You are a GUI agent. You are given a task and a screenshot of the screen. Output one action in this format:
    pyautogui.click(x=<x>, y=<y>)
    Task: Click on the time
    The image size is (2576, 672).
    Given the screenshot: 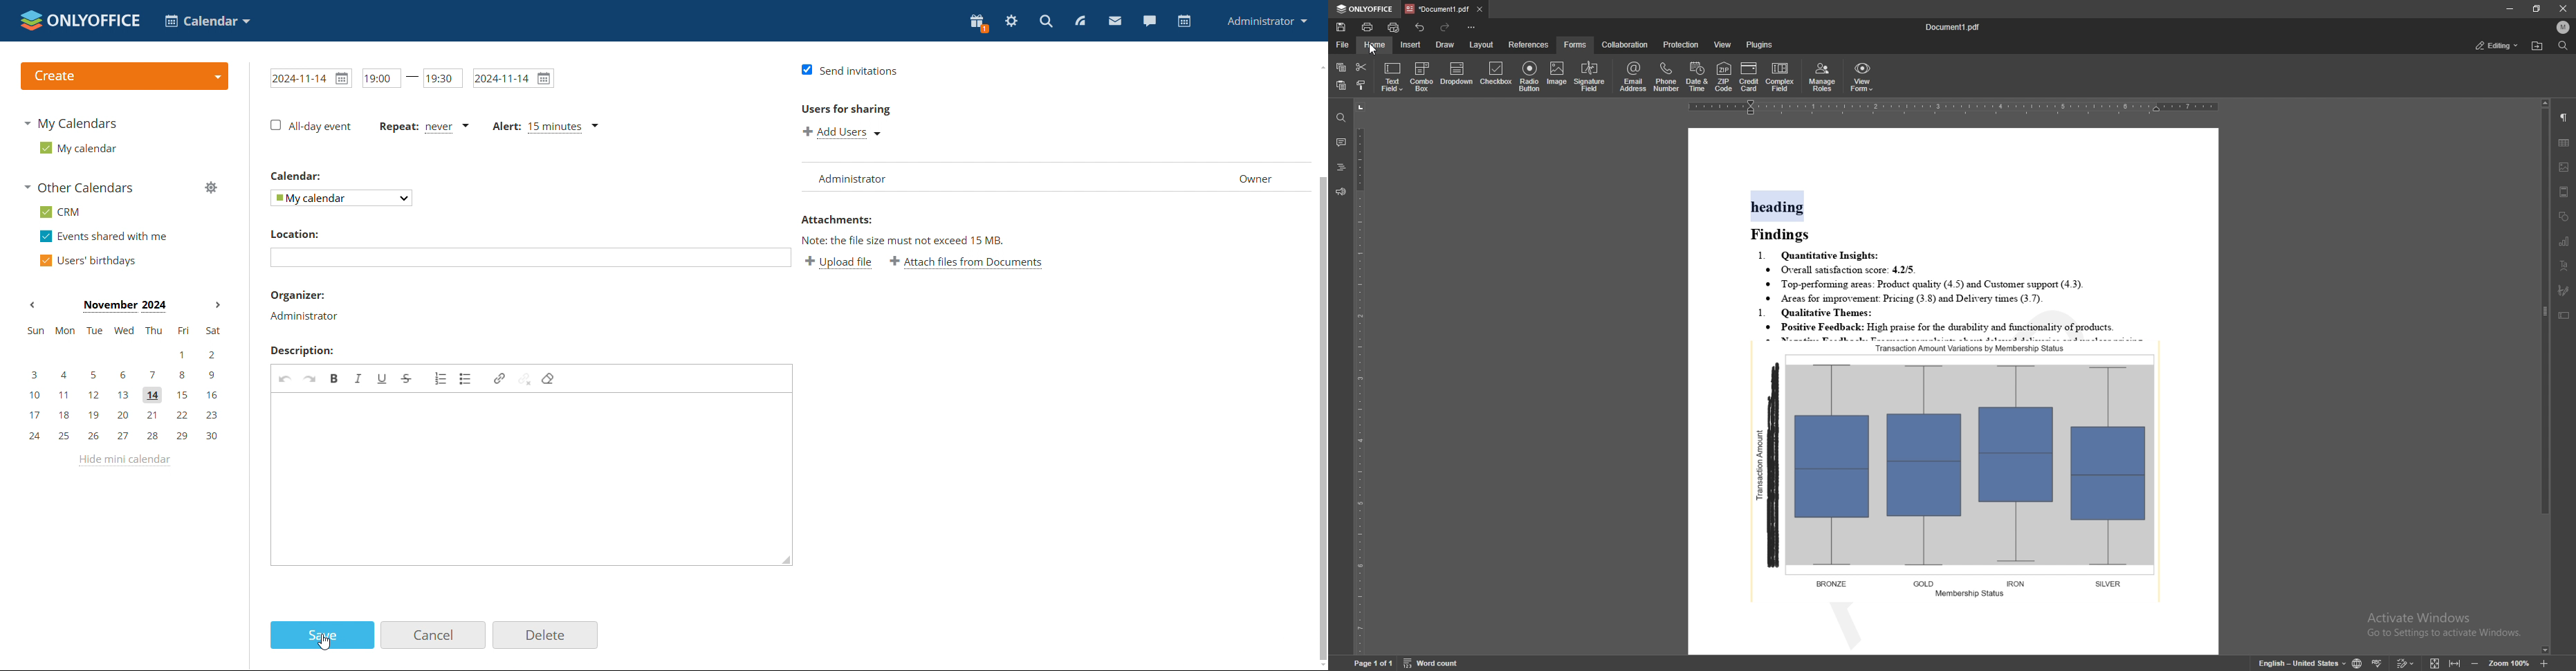 What is the action you would take?
    pyautogui.click(x=409, y=79)
    